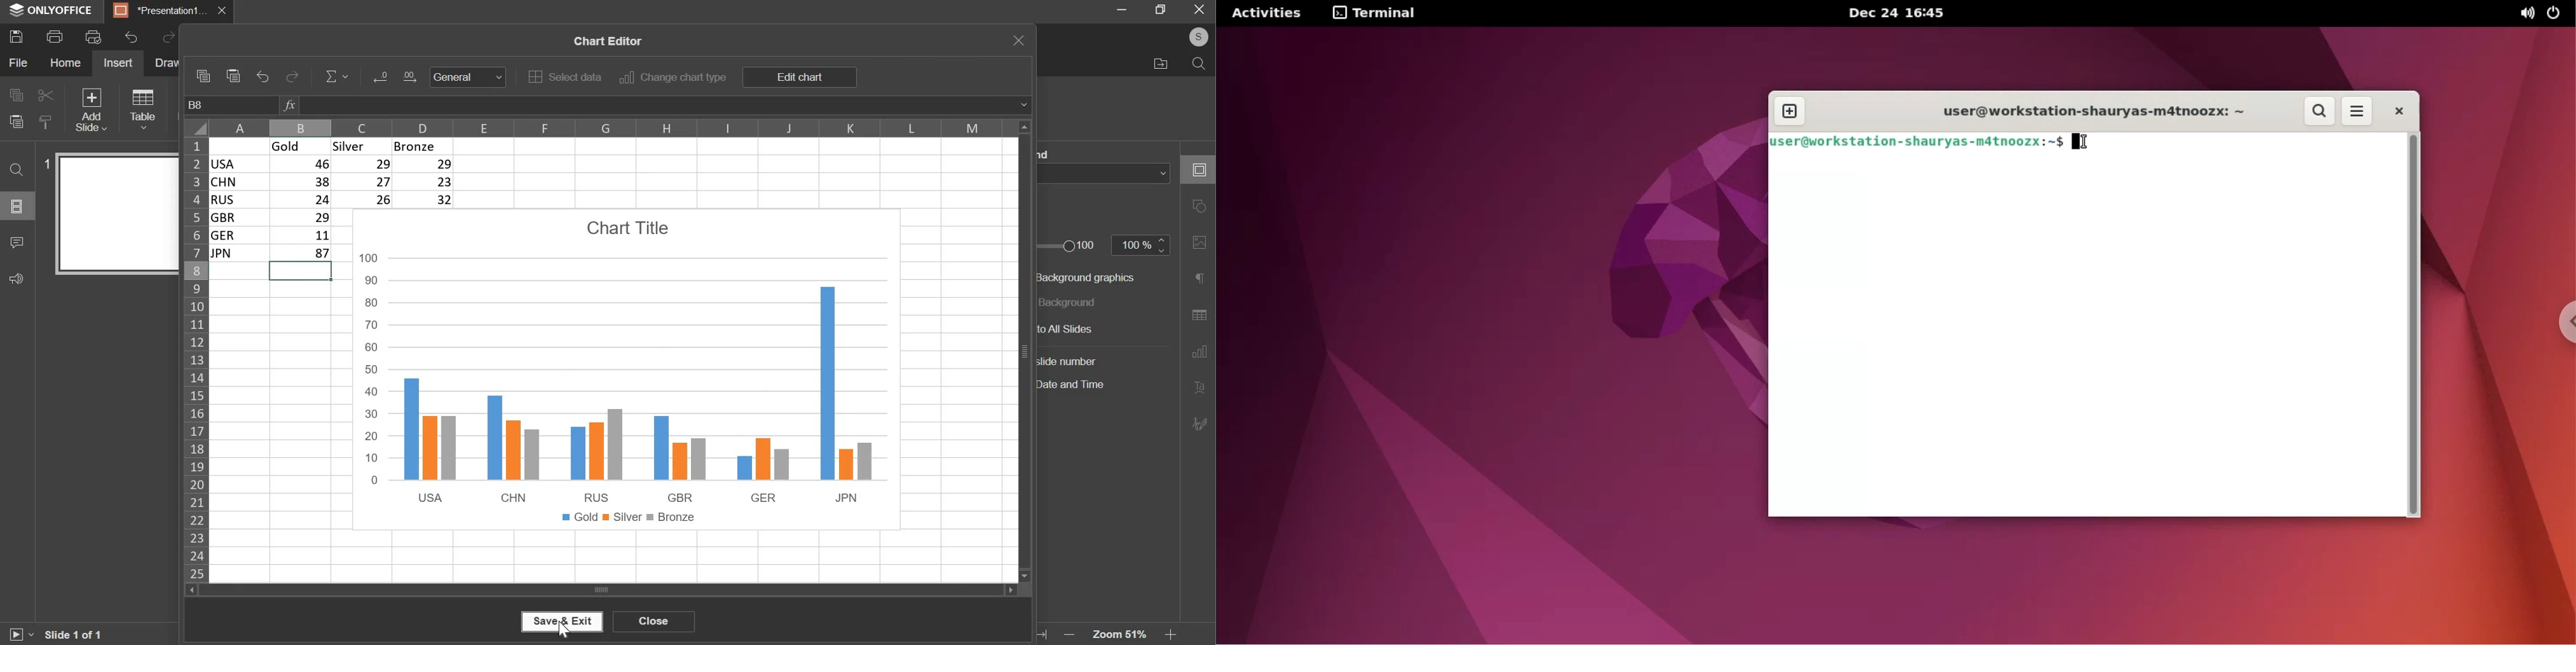 This screenshot has height=672, width=2576. What do you see at coordinates (301, 183) in the screenshot?
I see `38` at bounding box center [301, 183].